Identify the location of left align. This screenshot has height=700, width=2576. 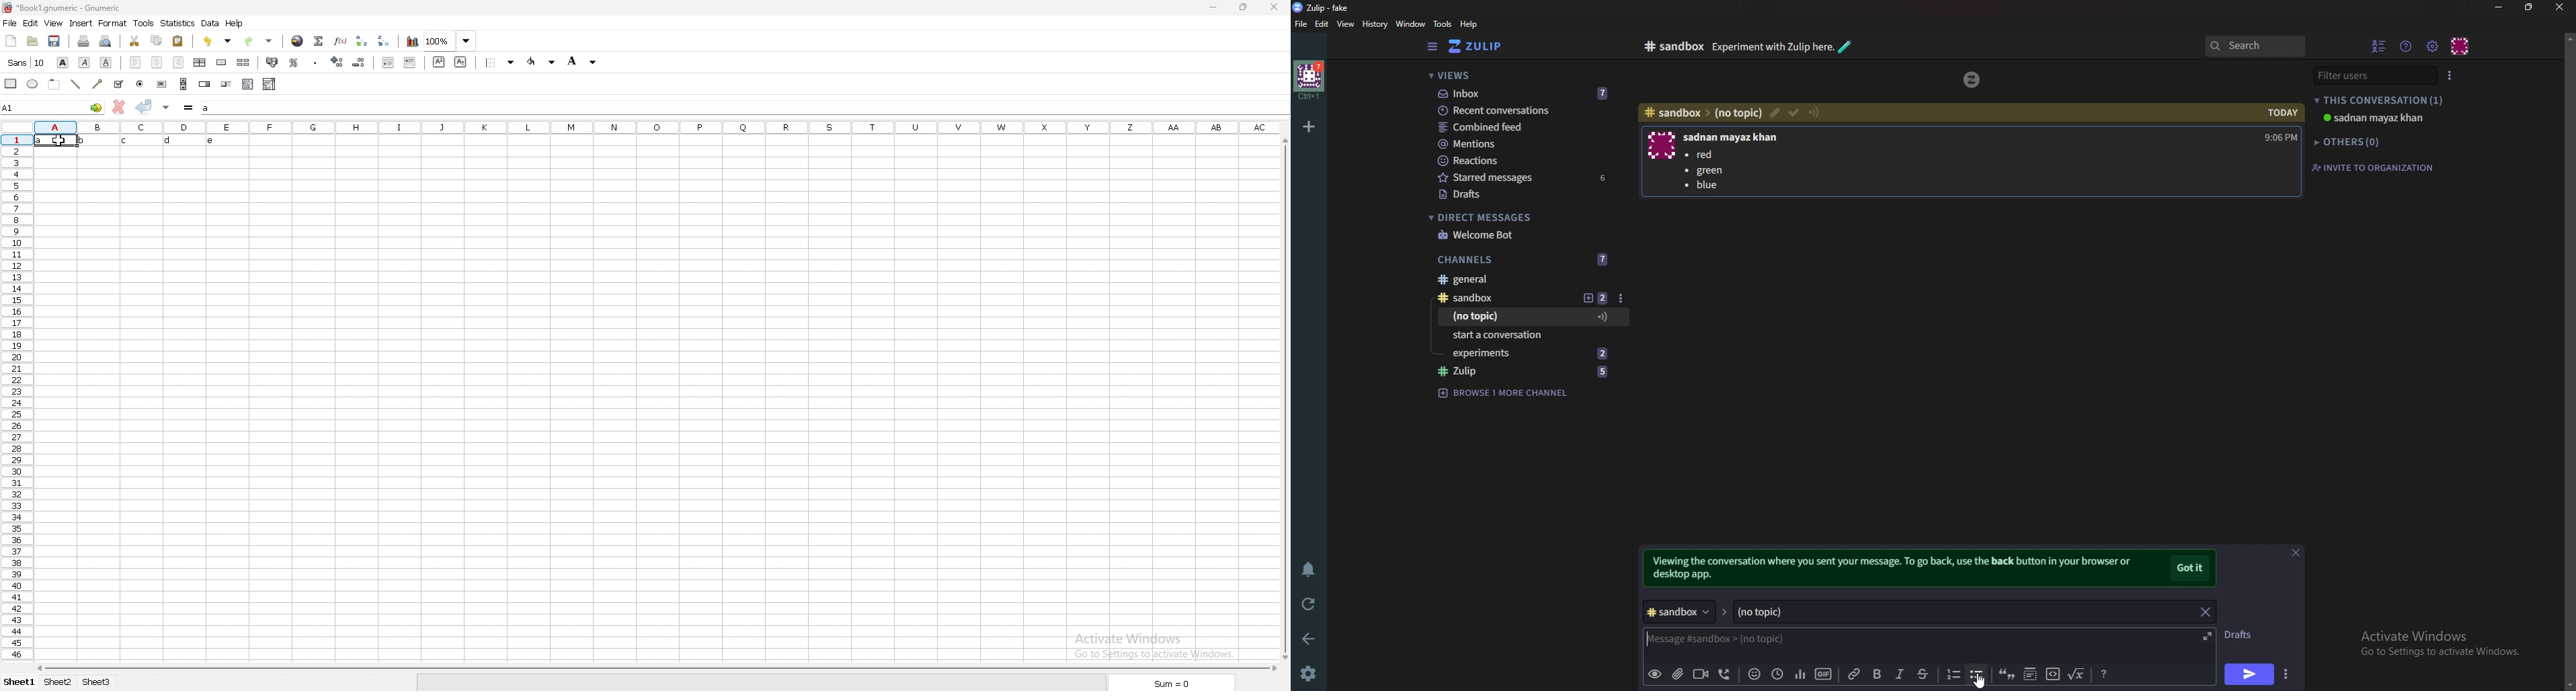
(134, 62).